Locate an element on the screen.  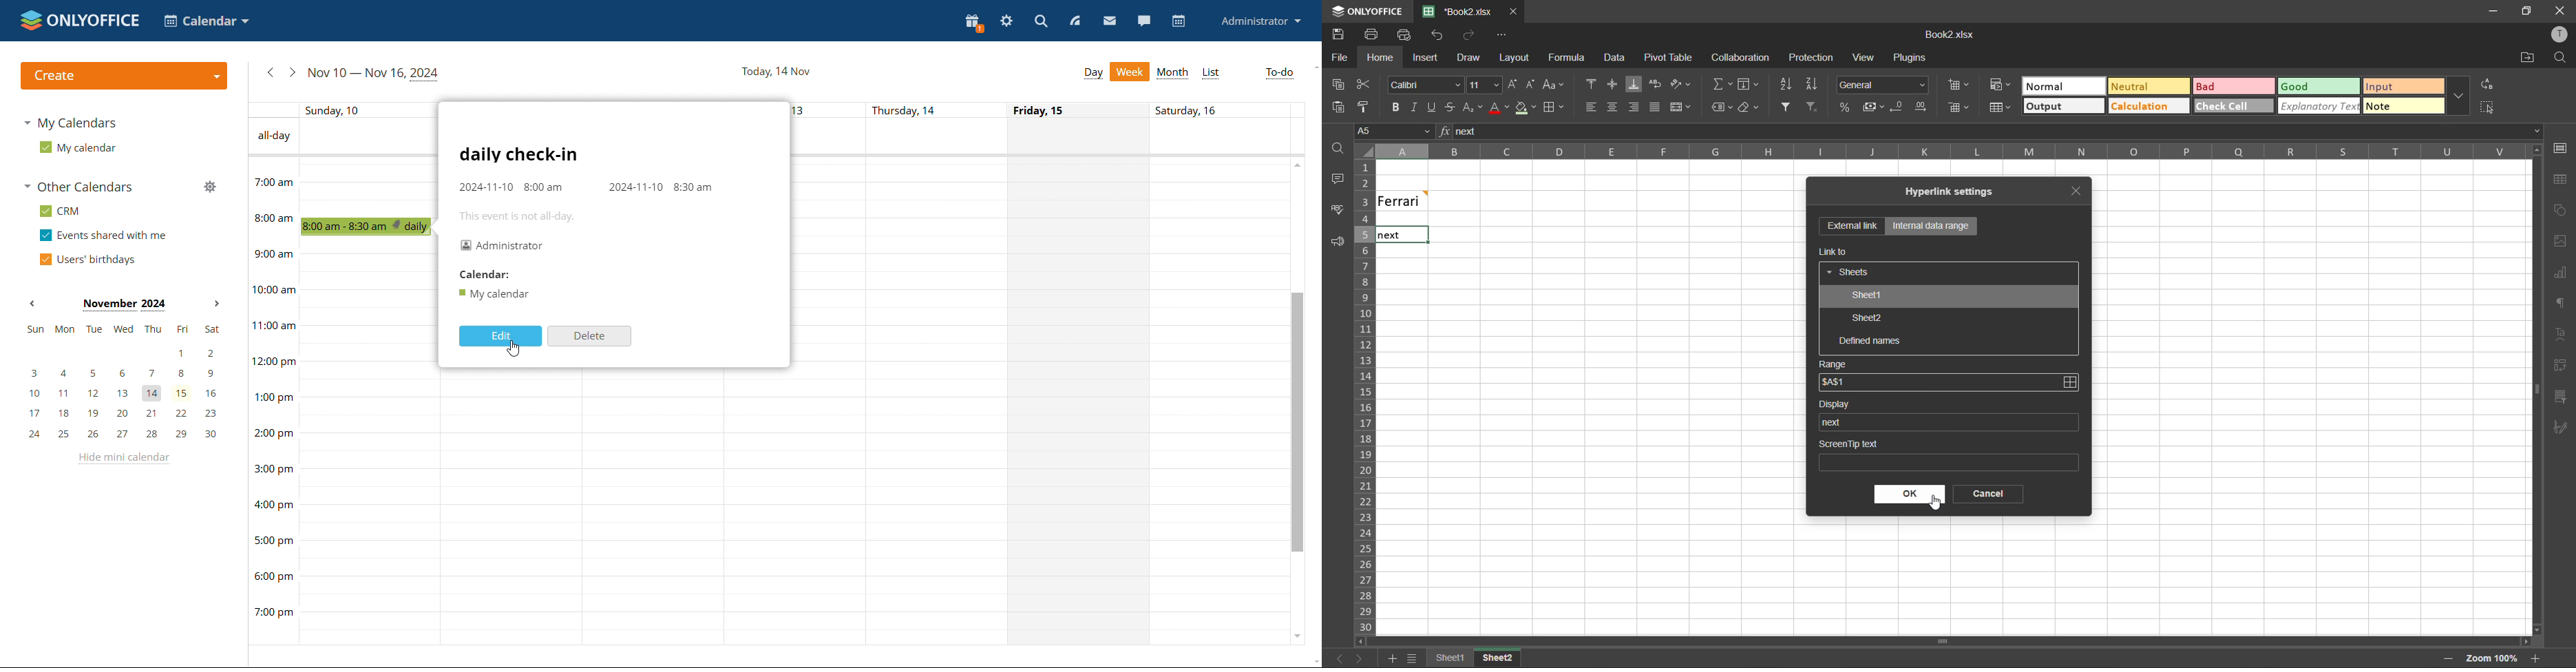
charts is located at coordinates (2560, 273).